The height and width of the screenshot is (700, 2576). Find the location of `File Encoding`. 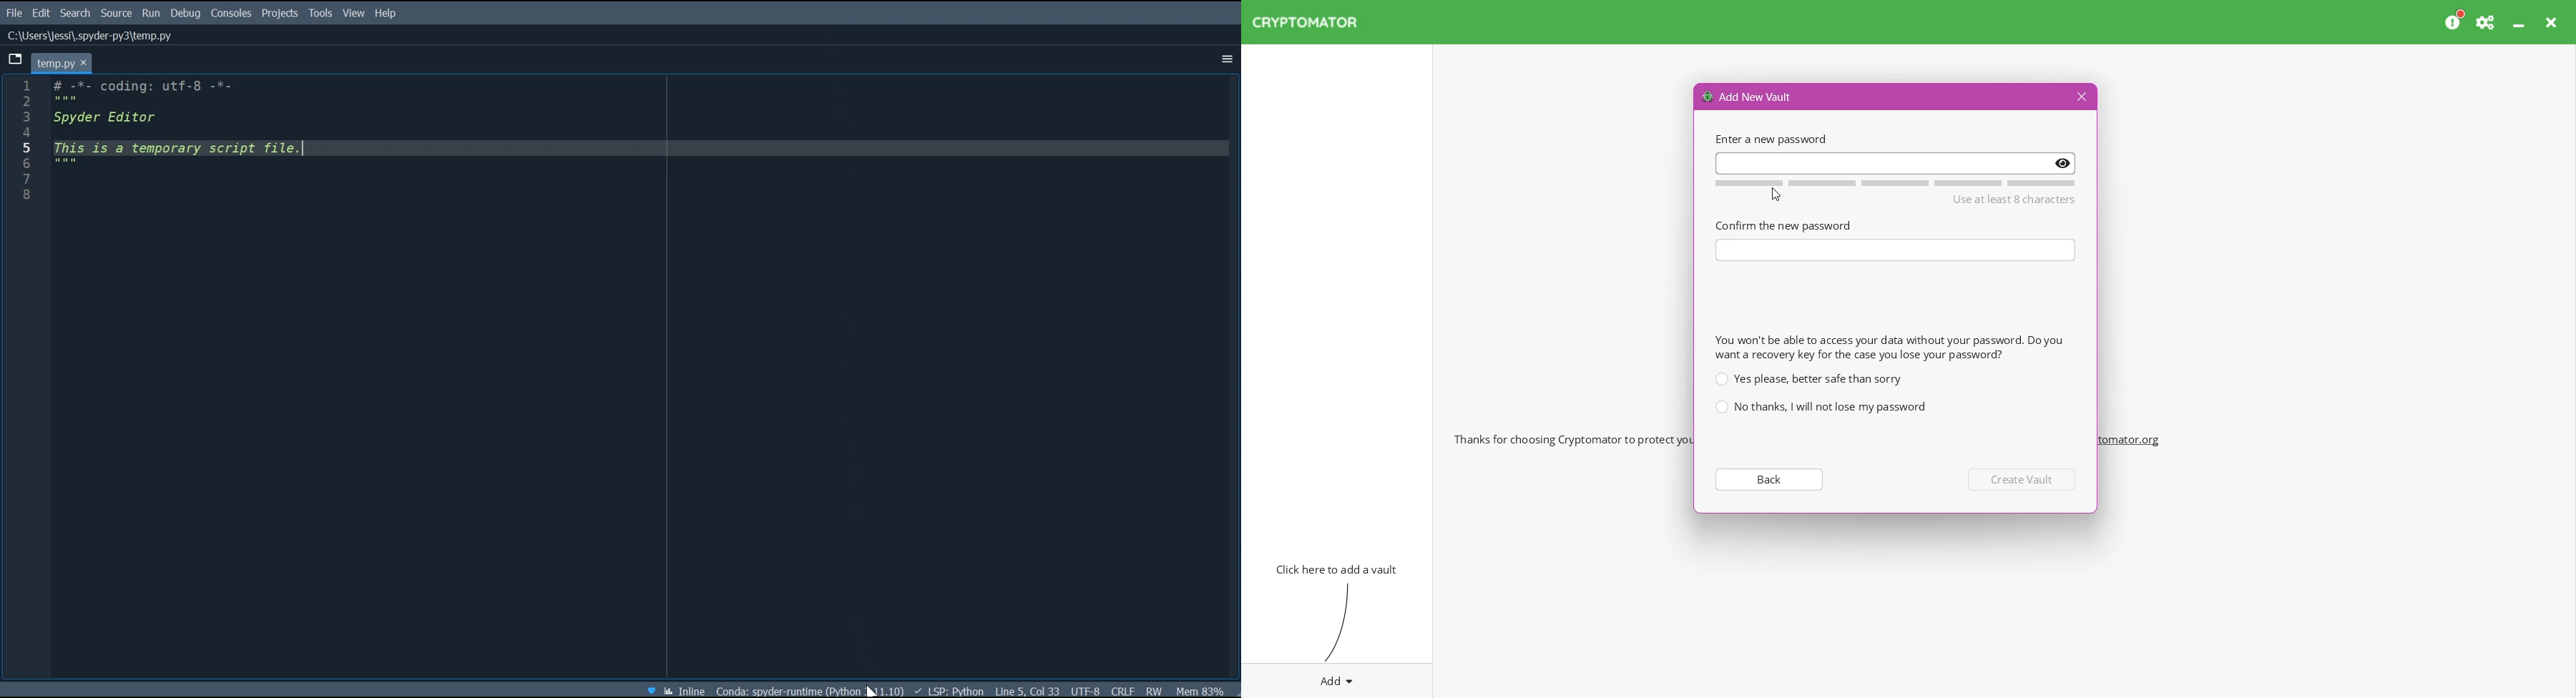

File Encoding is located at coordinates (1087, 690).